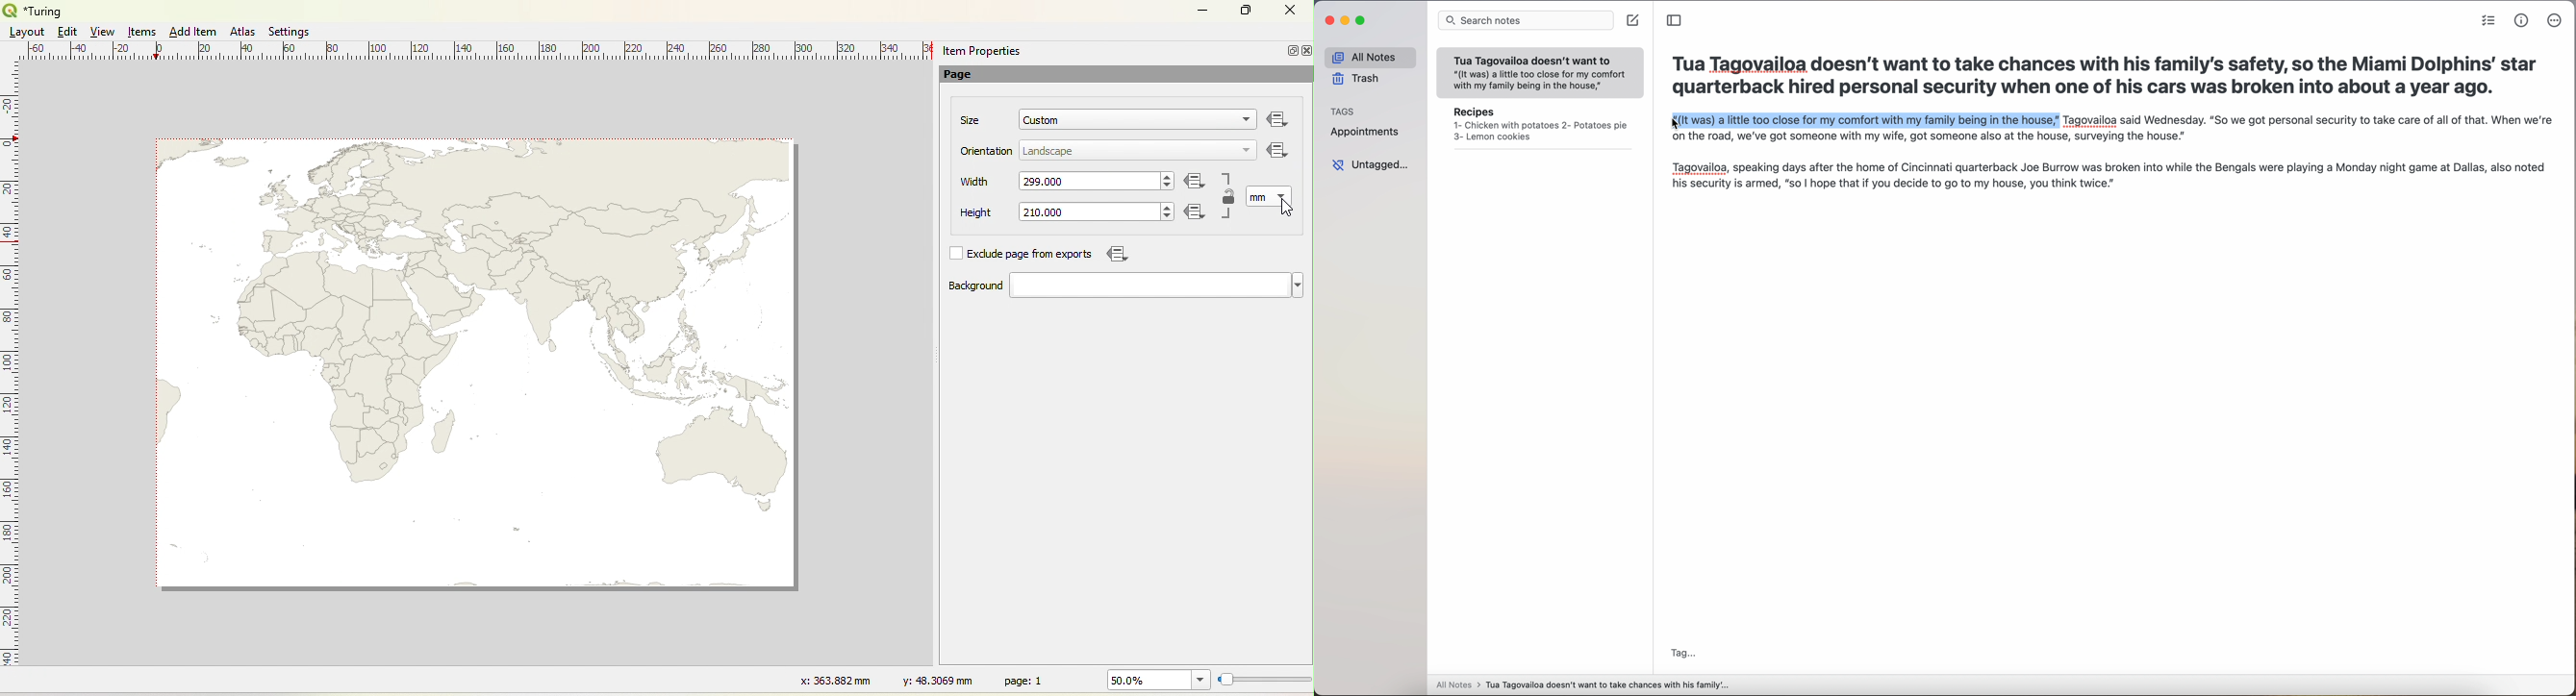 Image resolution: width=2576 pixels, height=700 pixels. Describe the element at coordinates (981, 51) in the screenshot. I see `item properties` at that location.